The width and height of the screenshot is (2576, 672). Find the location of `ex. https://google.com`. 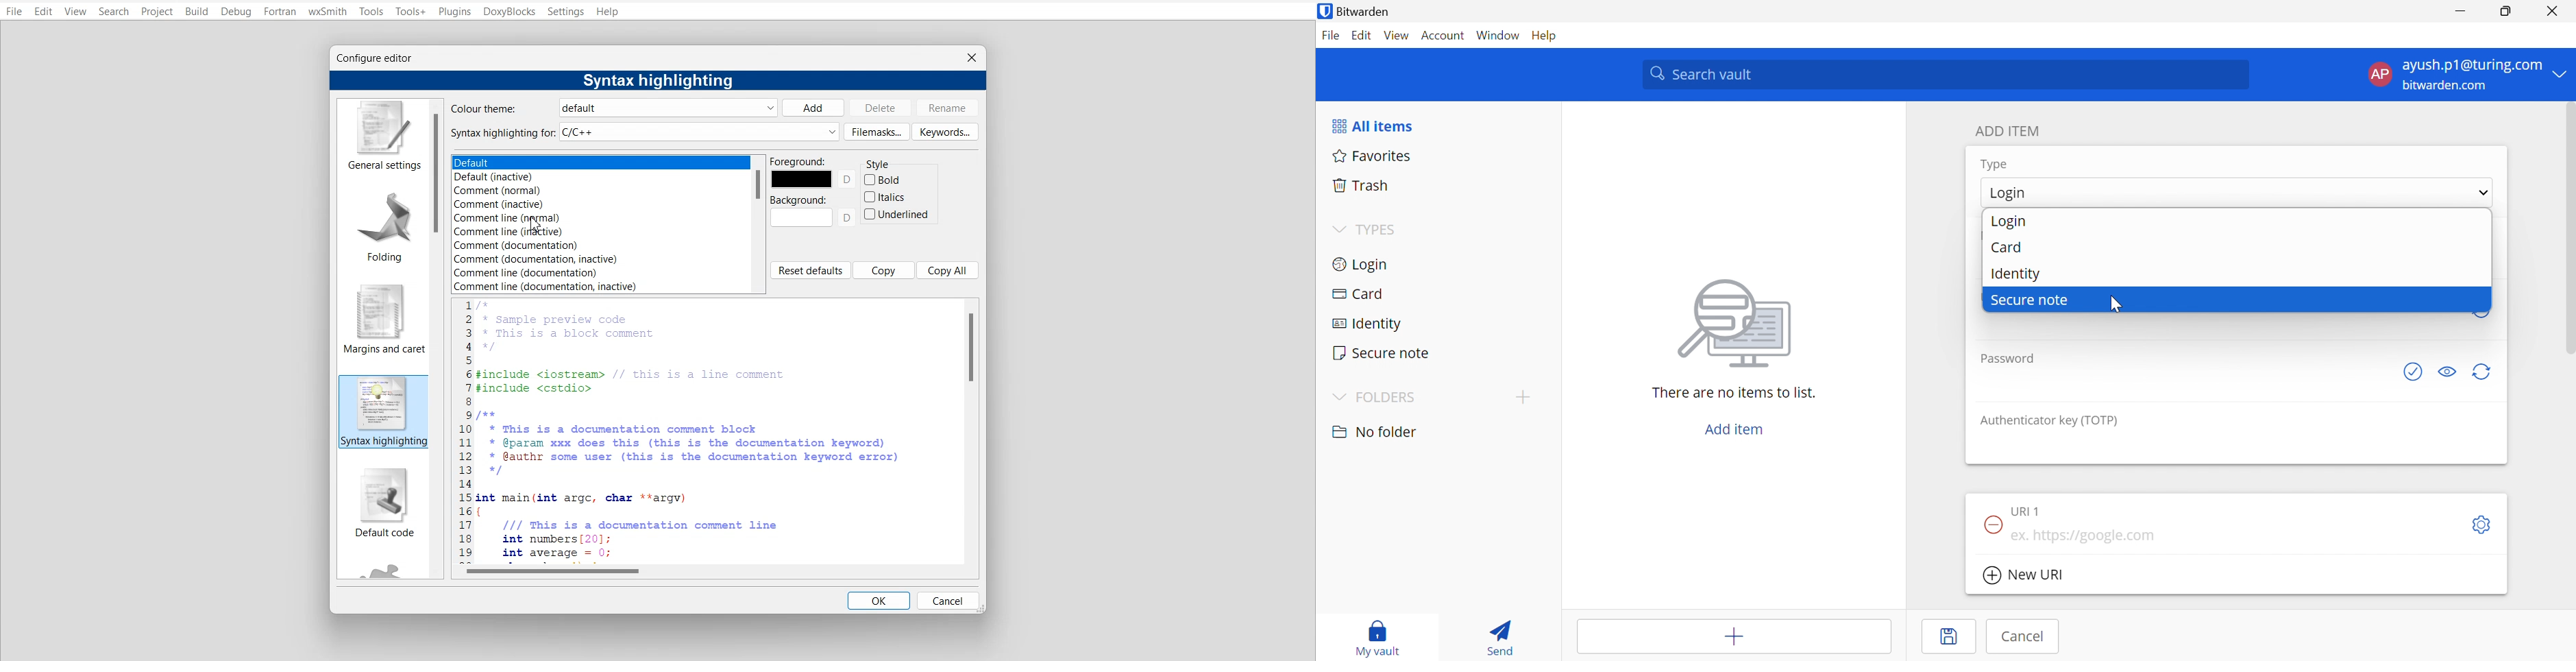

ex. https://google.com is located at coordinates (2231, 531).